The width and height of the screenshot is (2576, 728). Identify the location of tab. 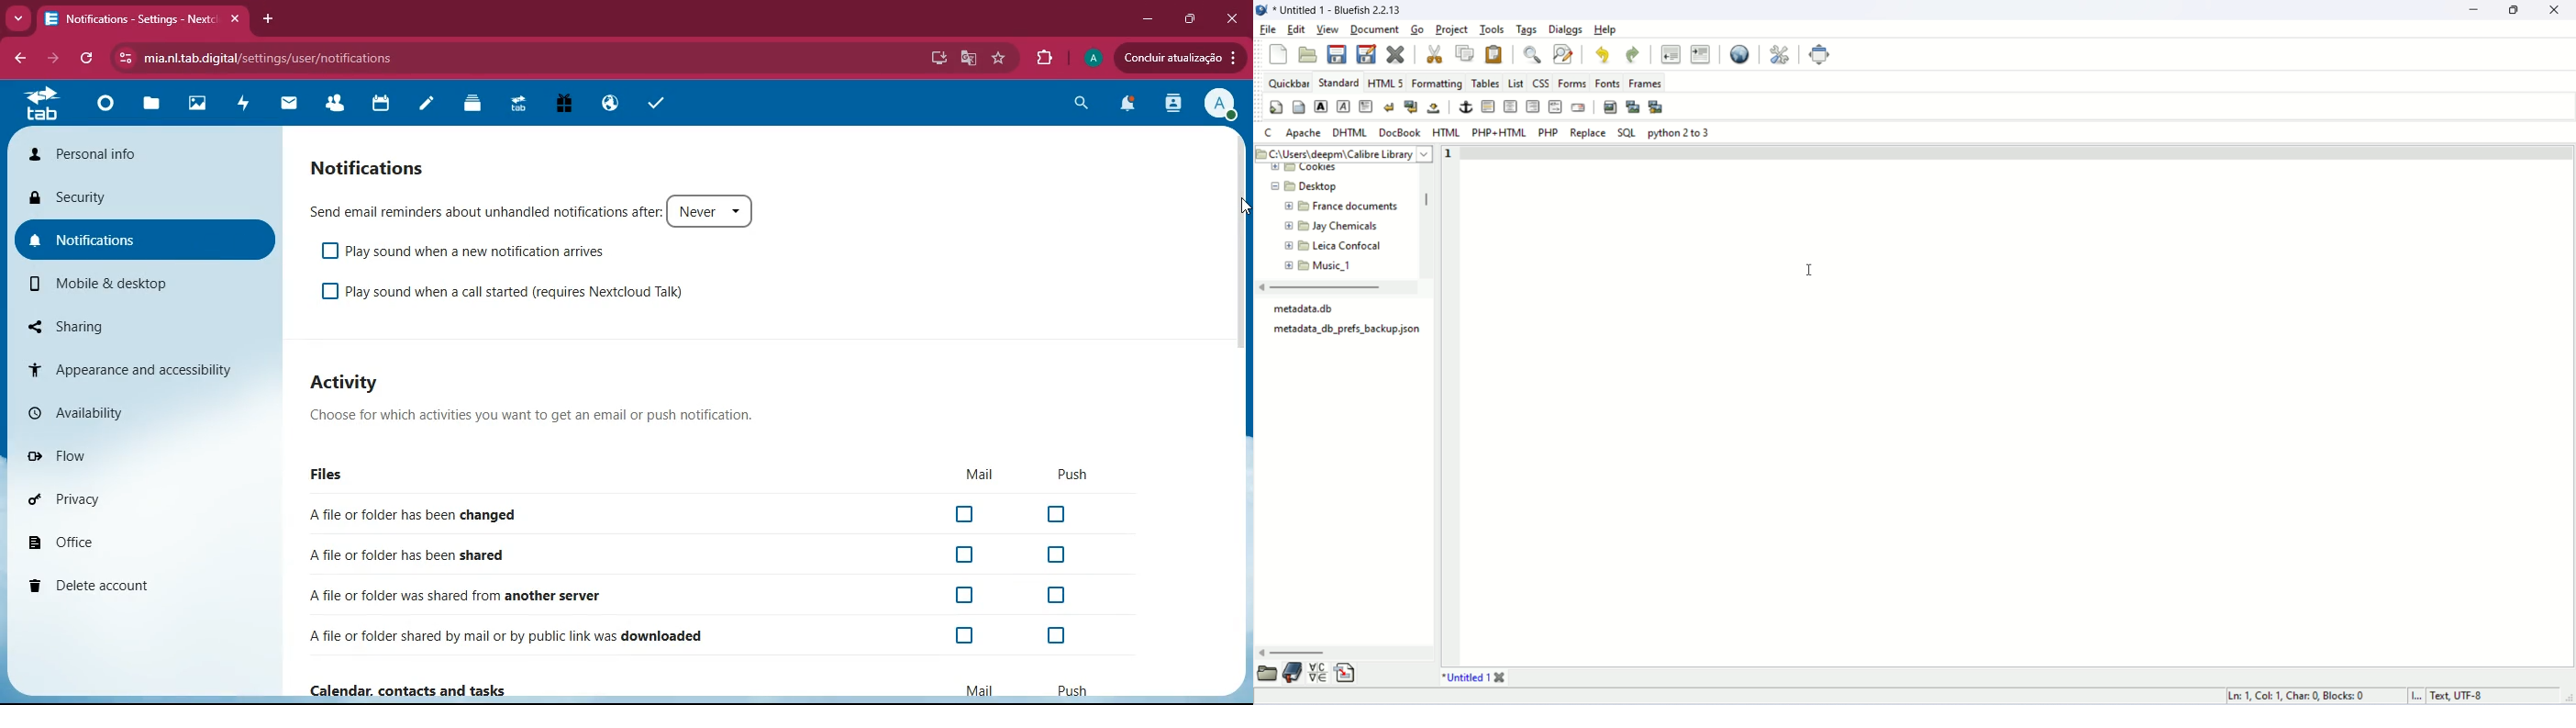
(520, 105).